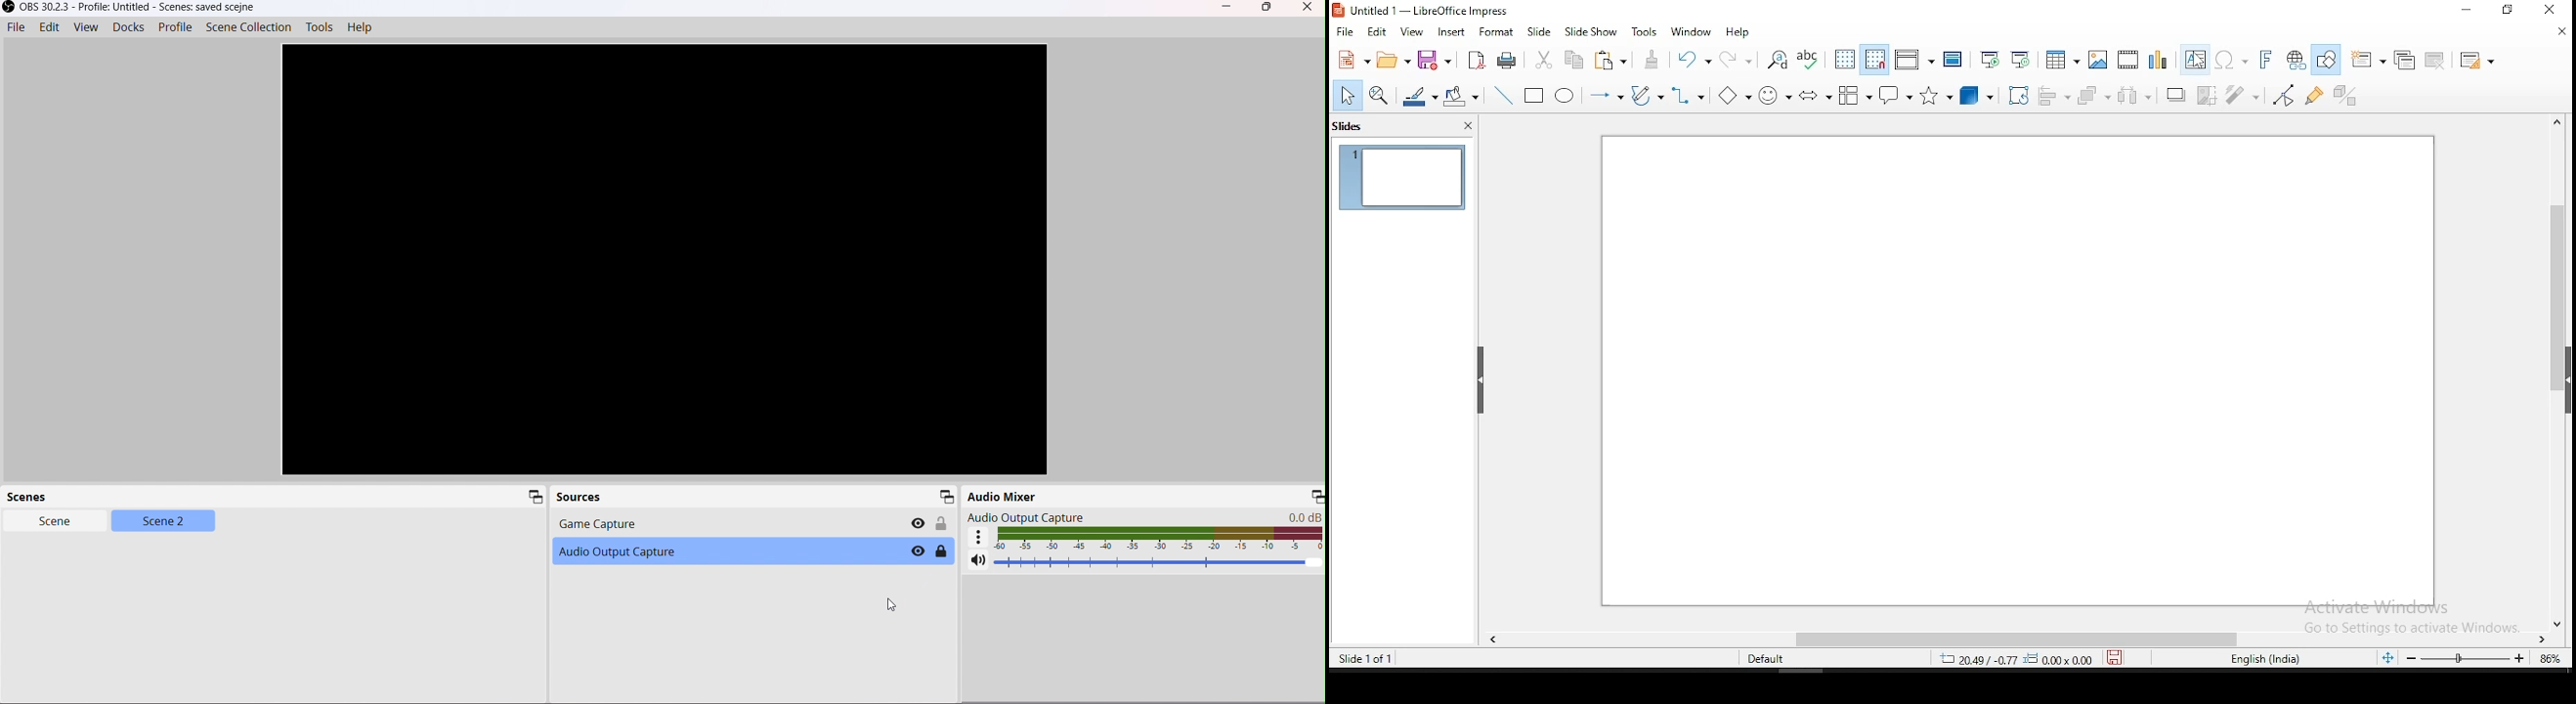 The image size is (2576, 728). I want to click on file, so click(1345, 30).